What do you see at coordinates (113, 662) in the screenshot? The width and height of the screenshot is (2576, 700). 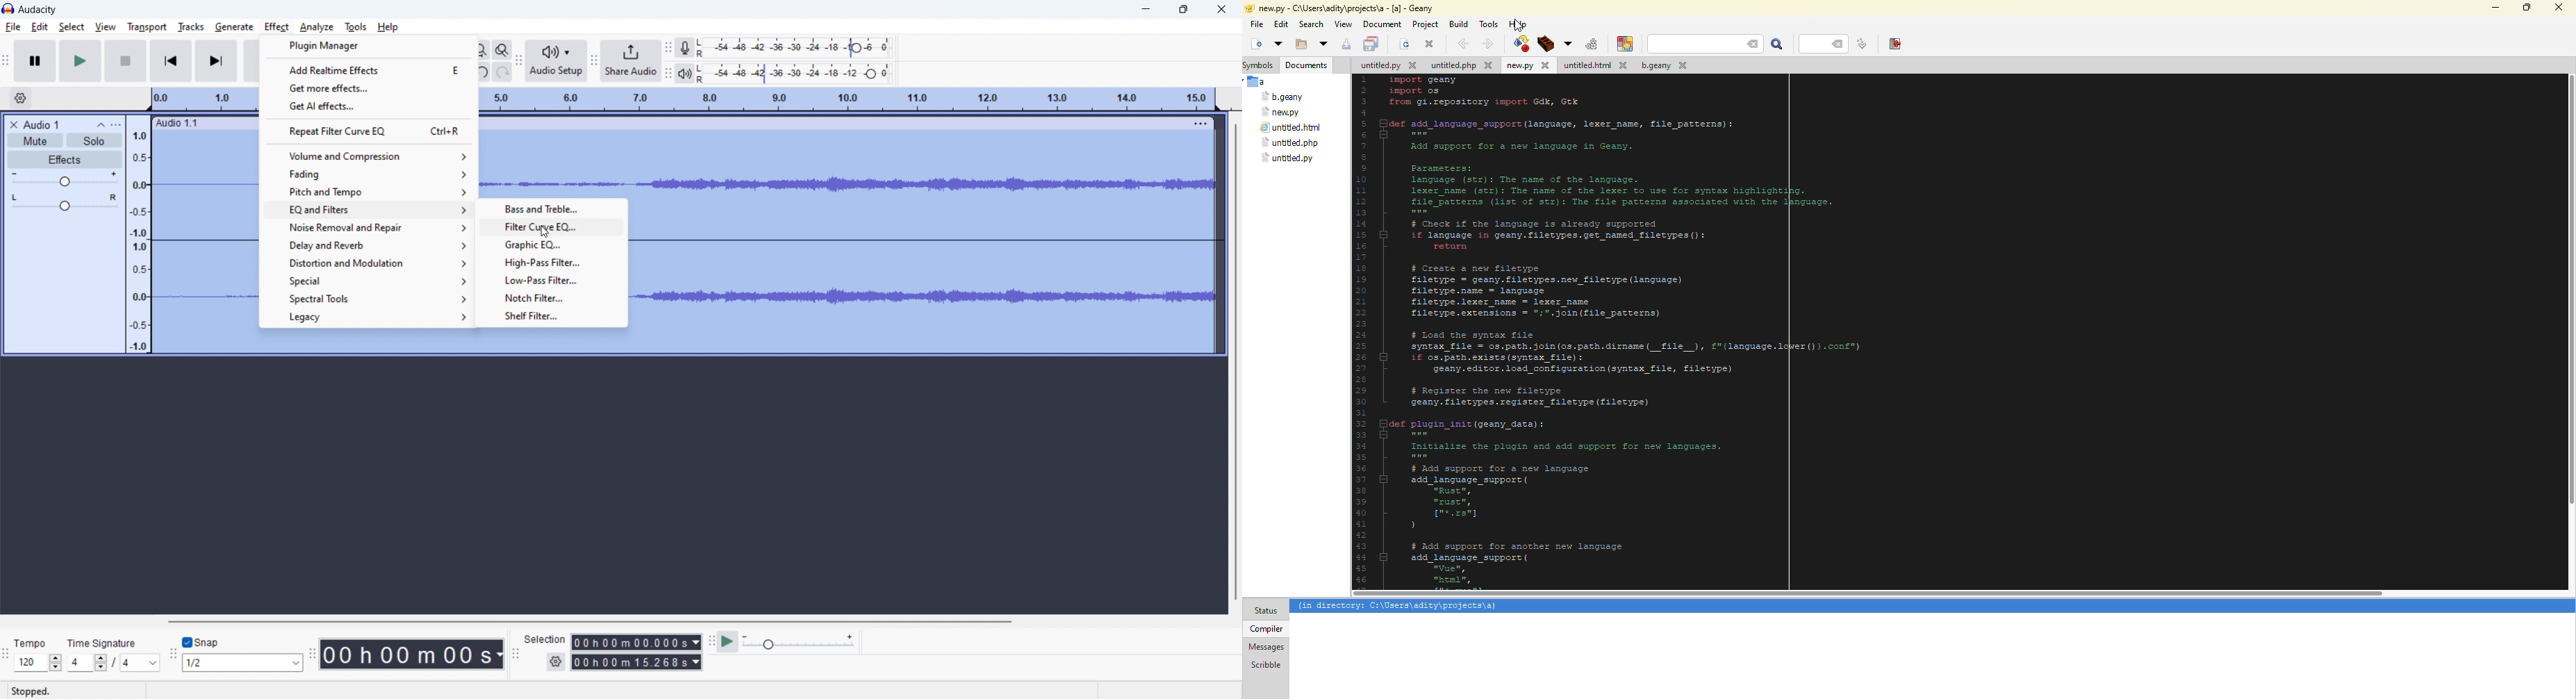 I see `4/4 (select time signature)` at bounding box center [113, 662].